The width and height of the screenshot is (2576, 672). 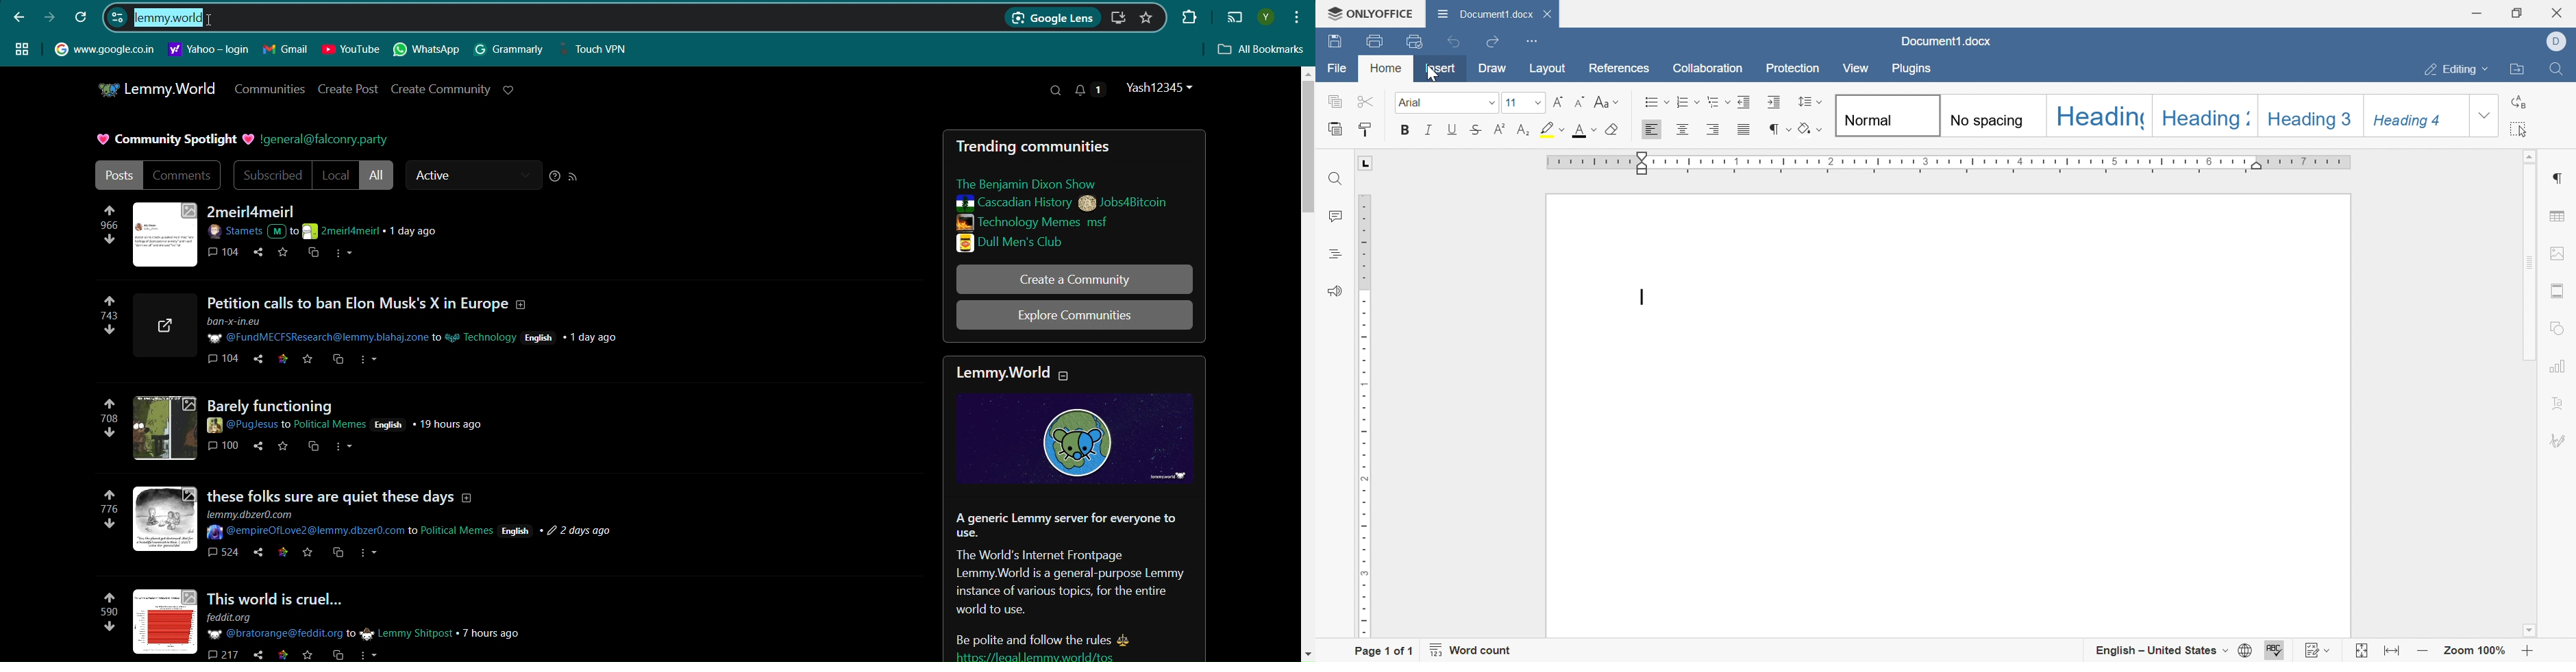 What do you see at coordinates (1580, 130) in the screenshot?
I see `Font color` at bounding box center [1580, 130].